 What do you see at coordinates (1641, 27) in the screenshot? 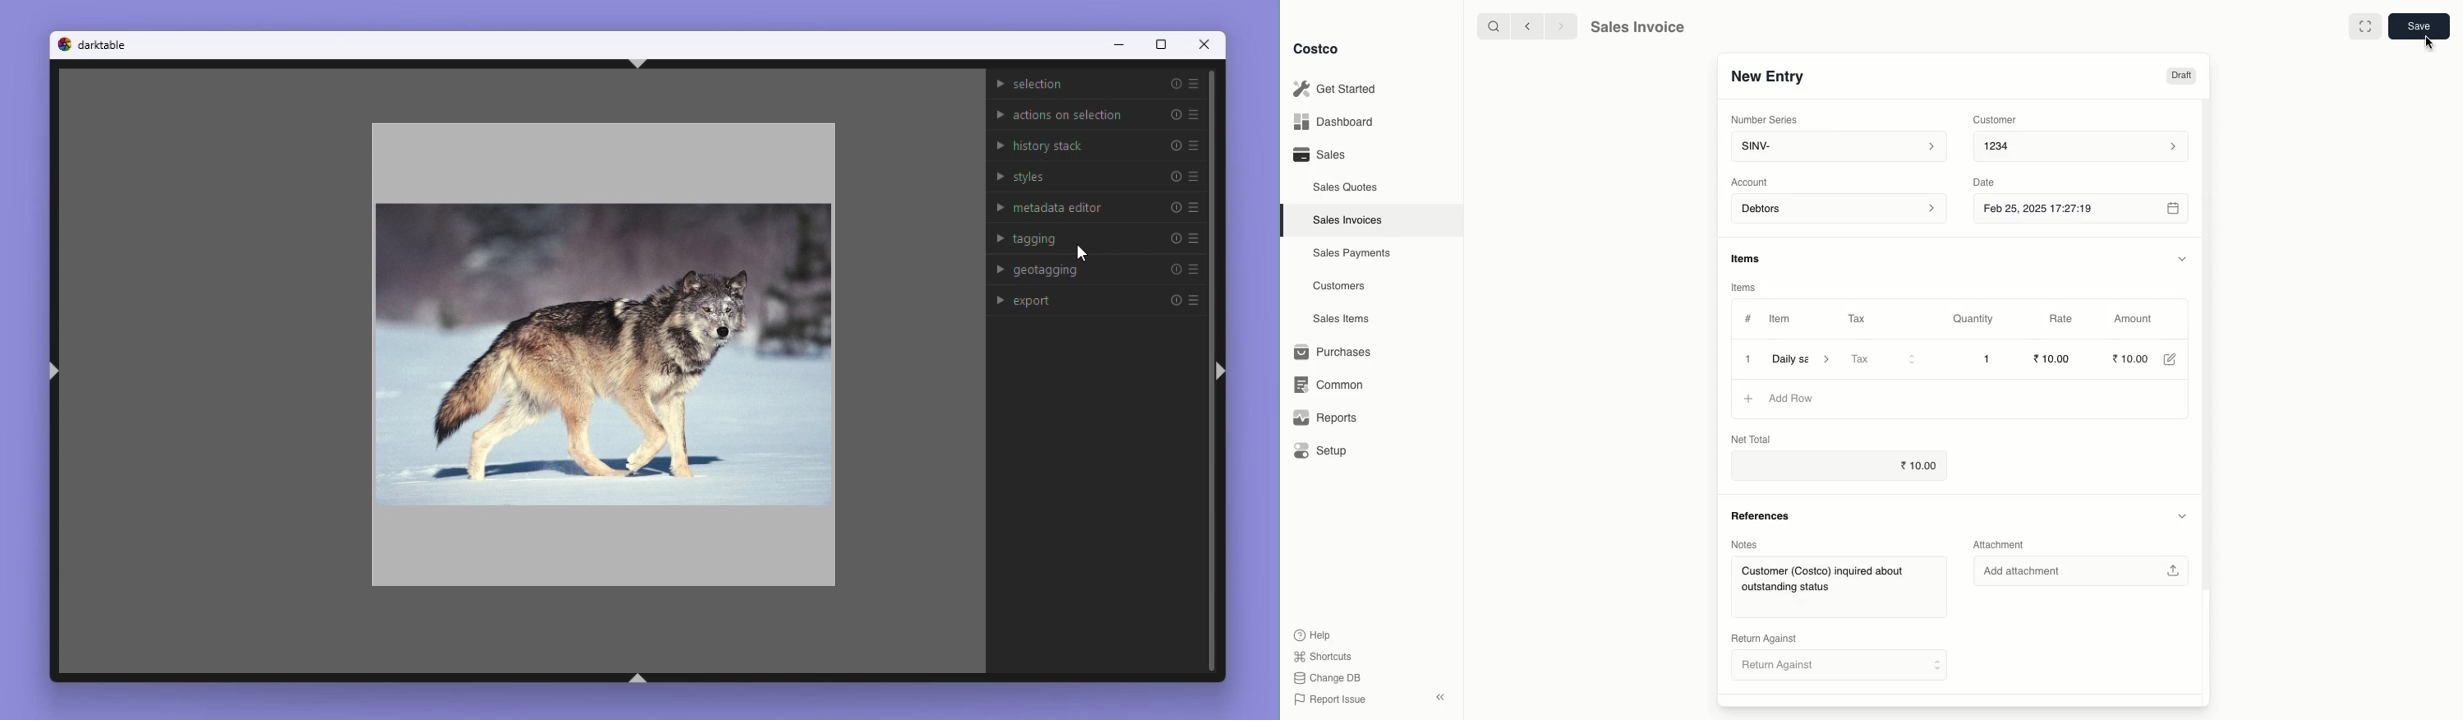
I see `Sales Invoice` at bounding box center [1641, 27].